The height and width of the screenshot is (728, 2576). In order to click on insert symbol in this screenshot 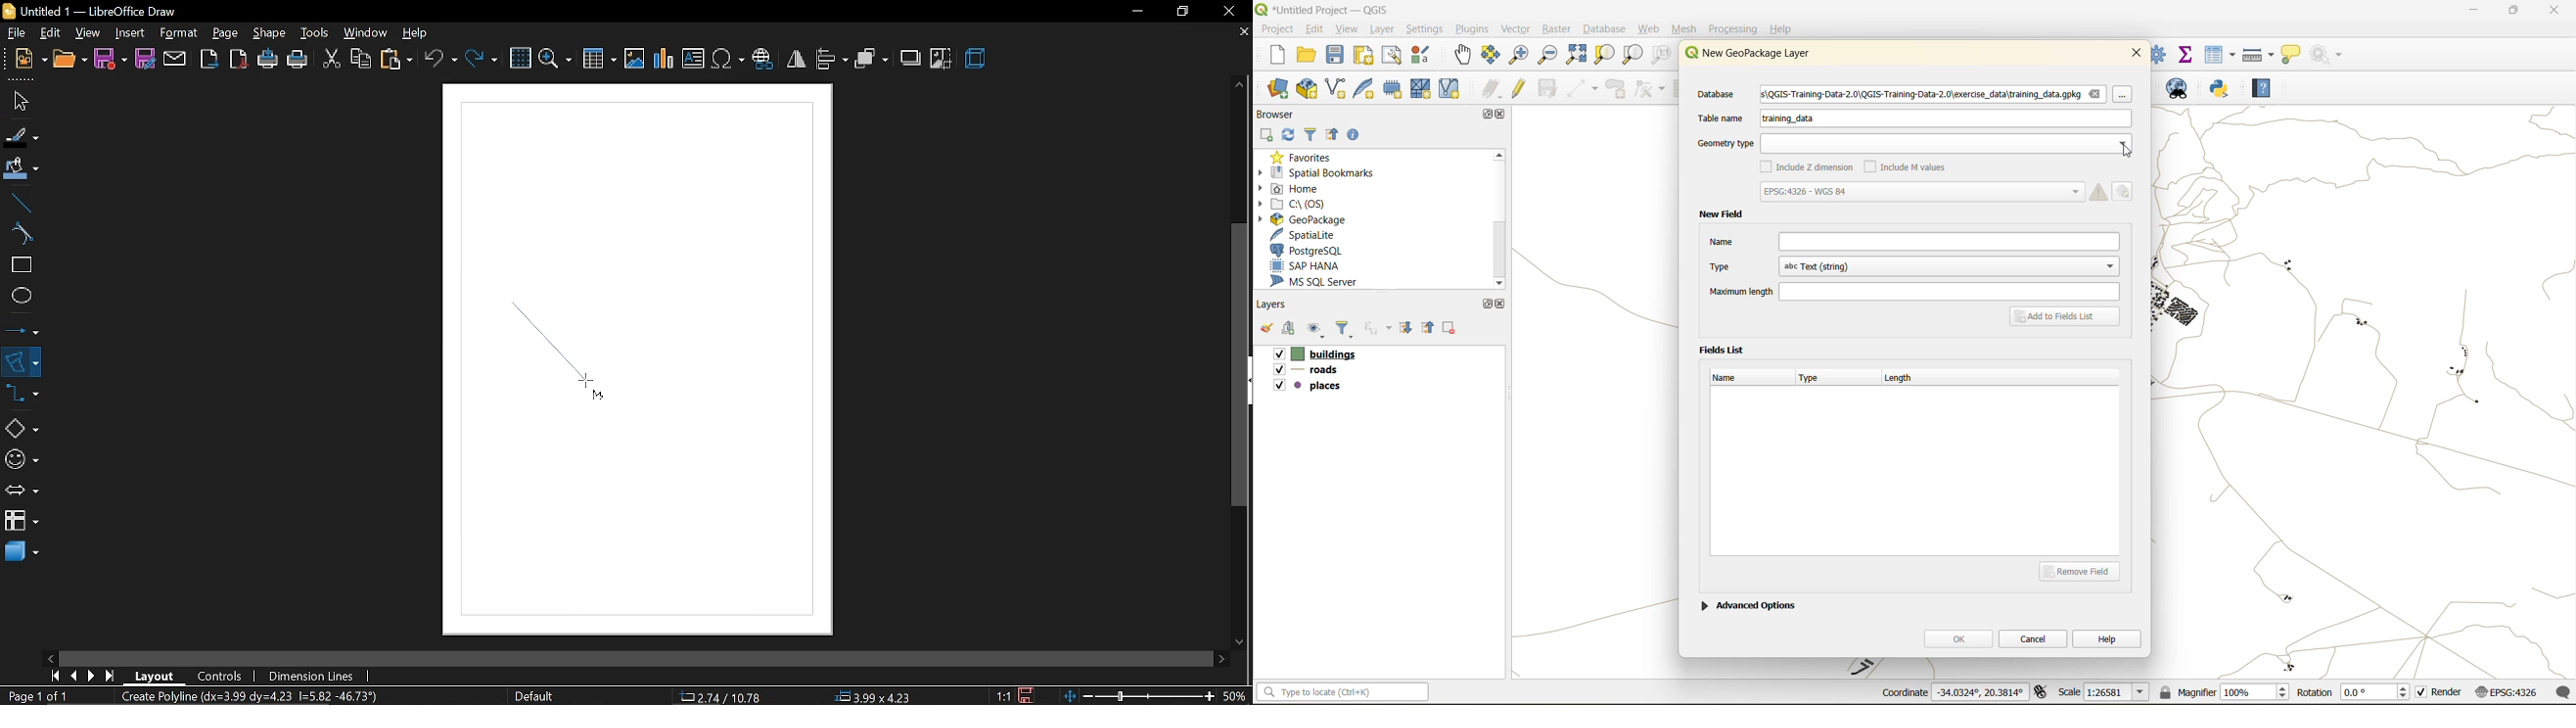, I will do `click(727, 59)`.